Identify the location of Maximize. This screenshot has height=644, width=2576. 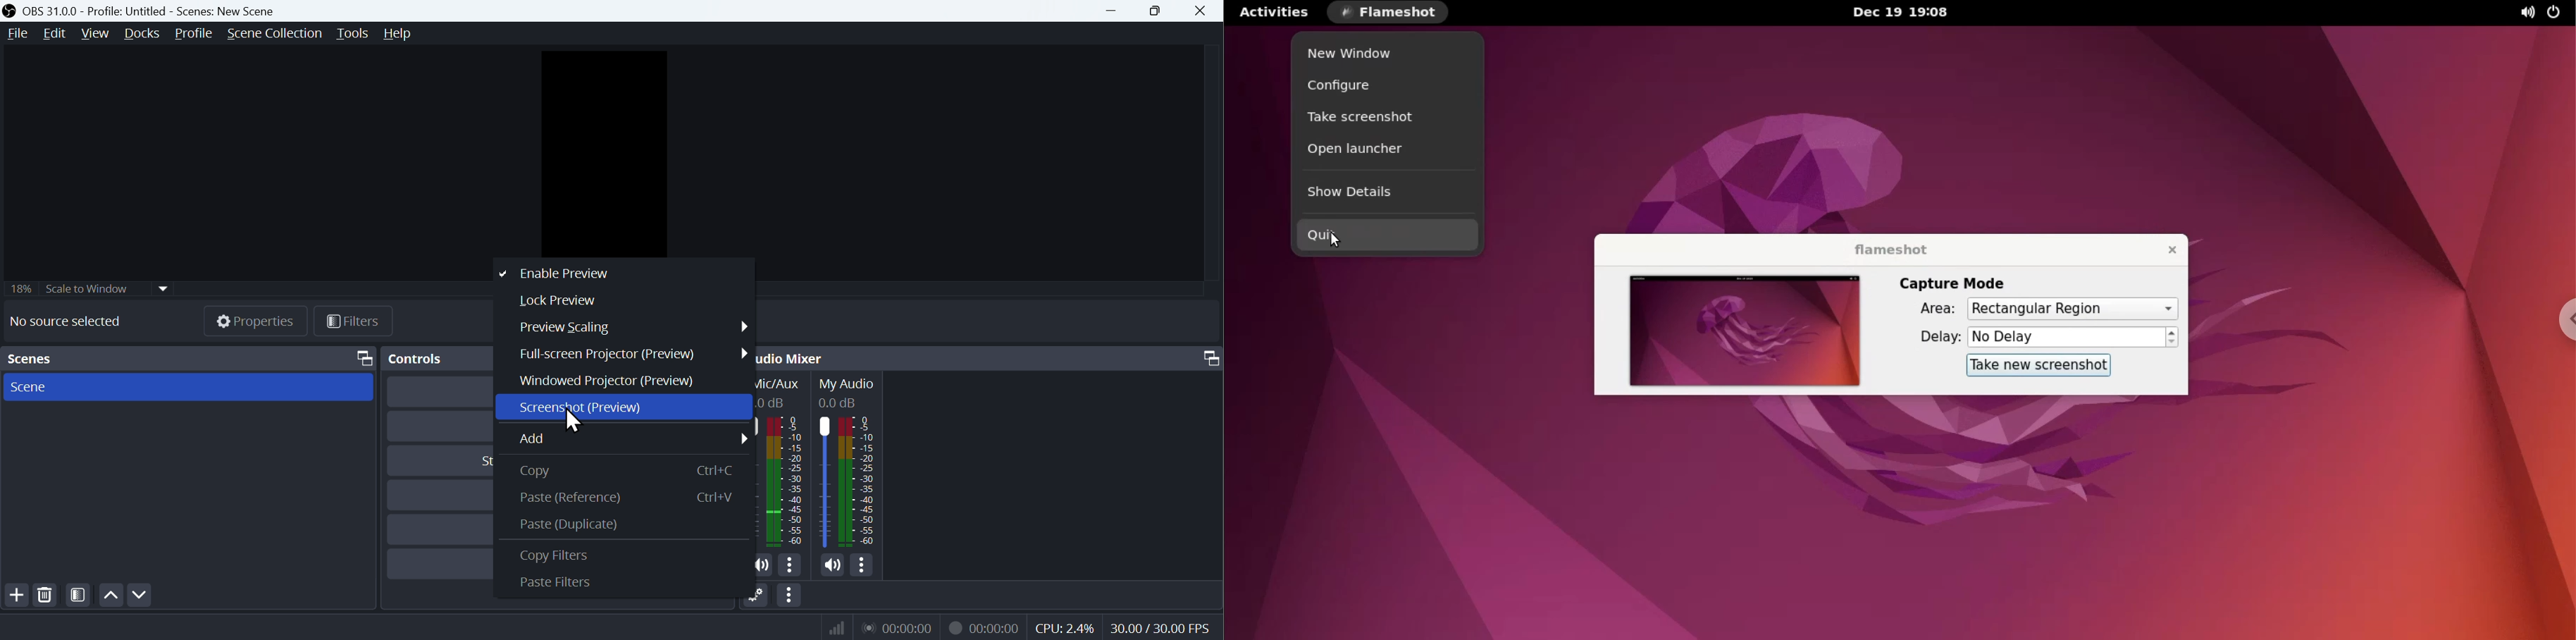
(1204, 360).